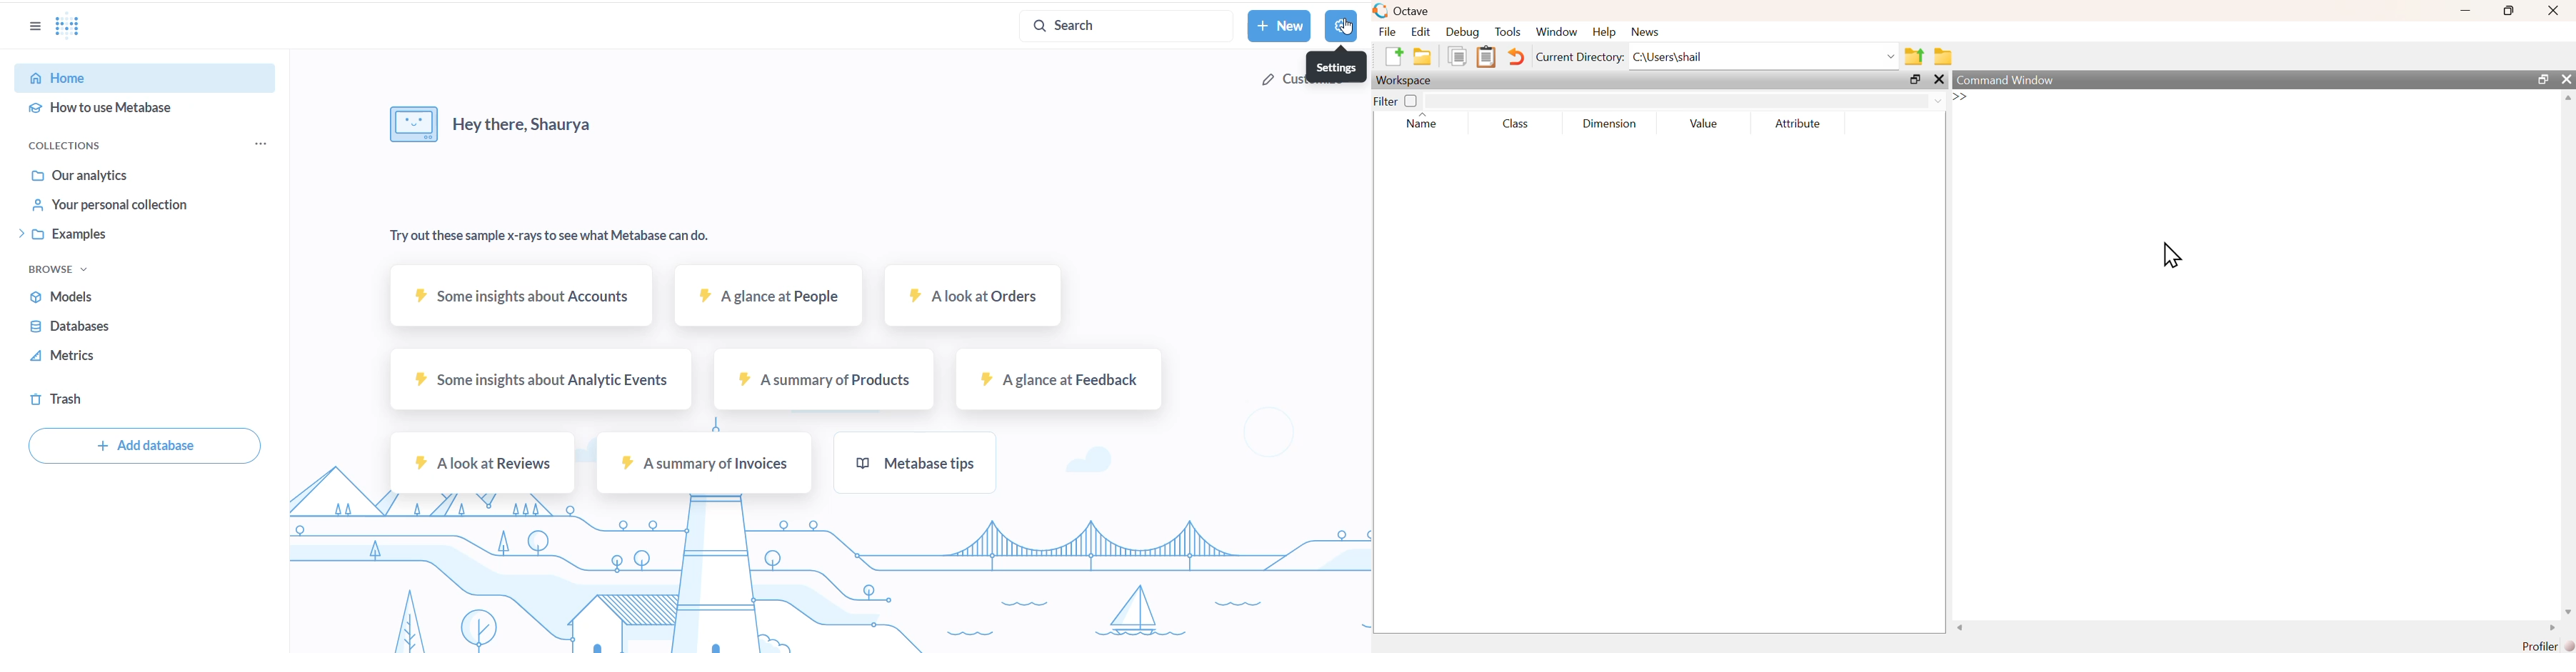 The height and width of the screenshot is (672, 2576). What do you see at coordinates (1604, 32) in the screenshot?
I see `Help` at bounding box center [1604, 32].